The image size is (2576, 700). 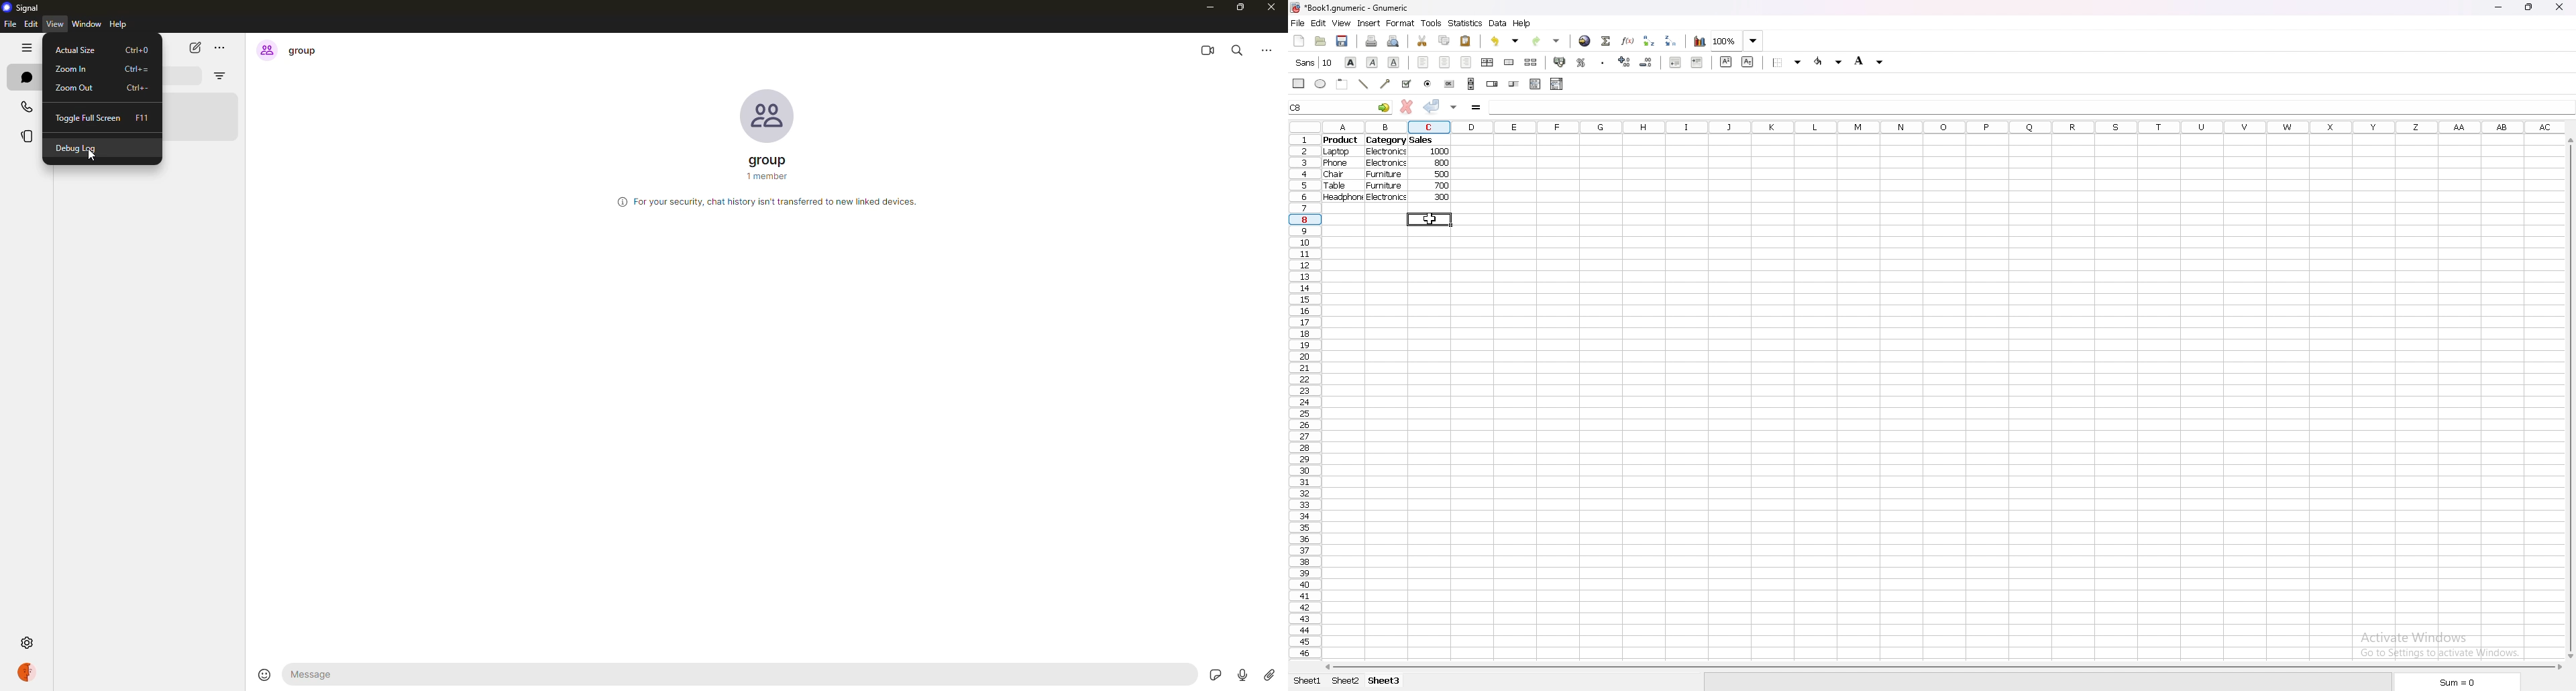 I want to click on file name, so click(x=1350, y=8).